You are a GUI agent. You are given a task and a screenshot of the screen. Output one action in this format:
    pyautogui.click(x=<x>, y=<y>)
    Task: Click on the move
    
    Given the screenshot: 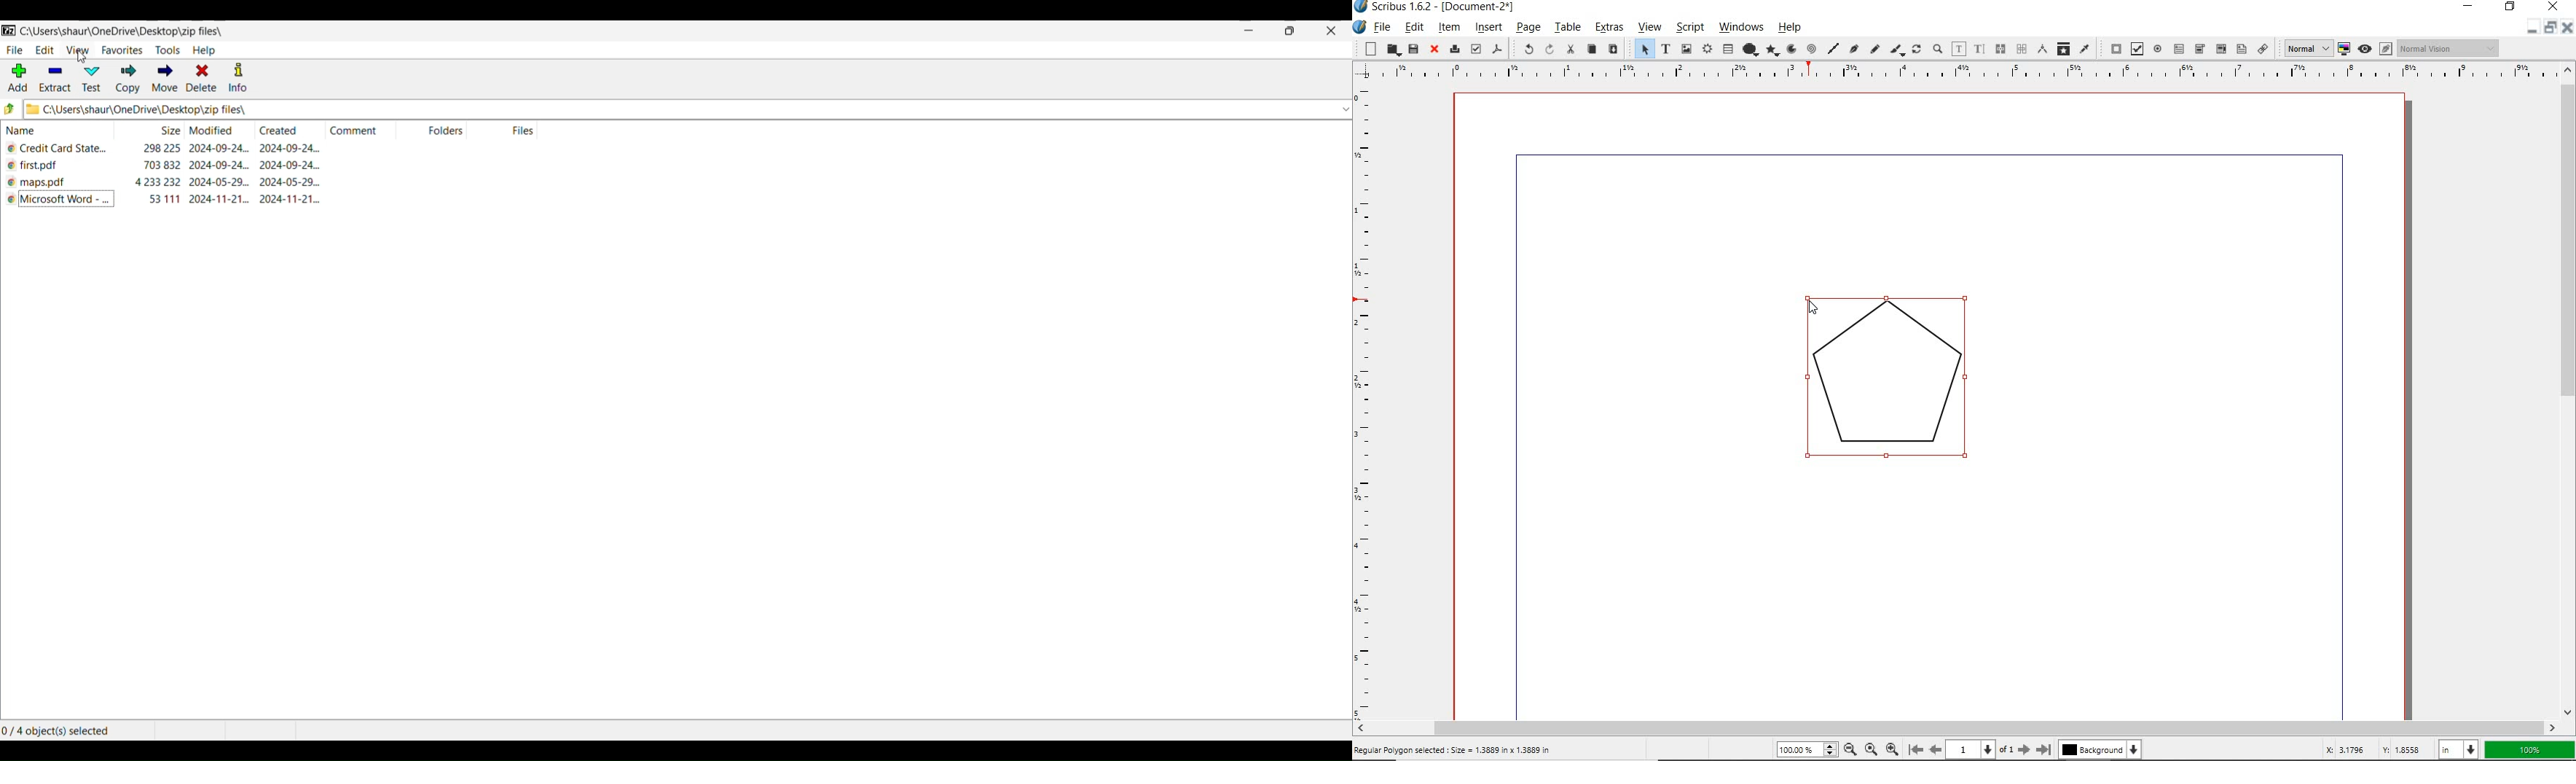 What is the action you would take?
    pyautogui.click(x=162, y=80)
    